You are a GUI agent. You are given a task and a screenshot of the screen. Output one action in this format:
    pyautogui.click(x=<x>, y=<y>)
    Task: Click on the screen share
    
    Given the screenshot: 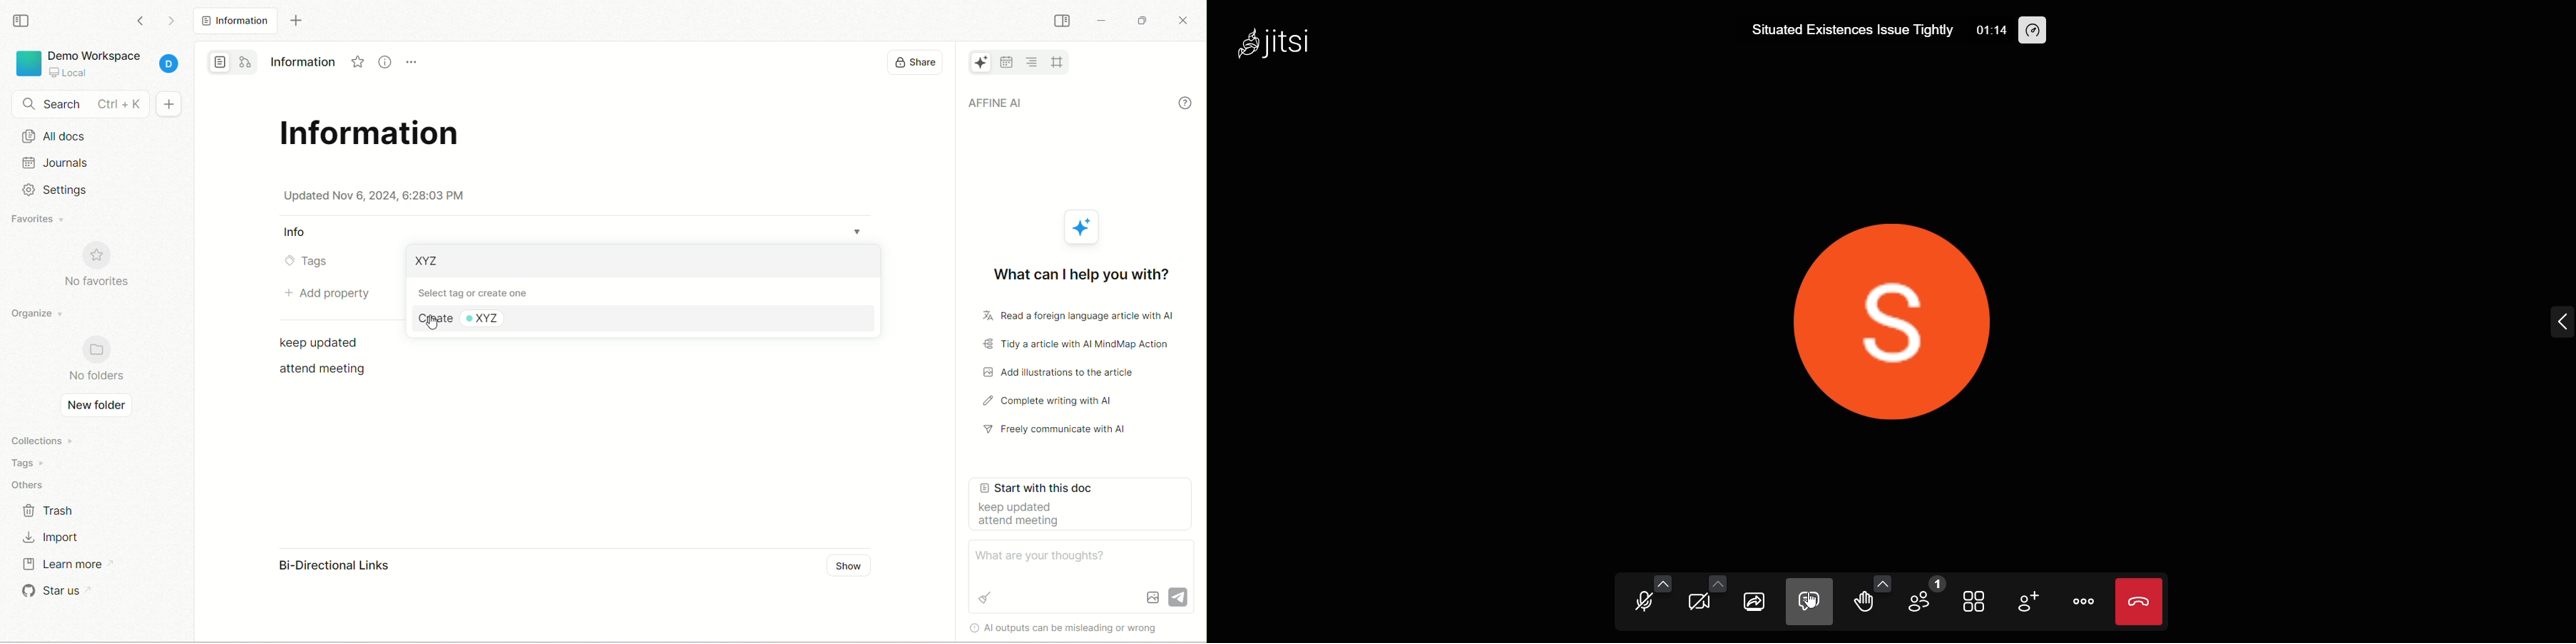 What is the action you would take?
    pyautogui.click(x=1756, y=602)
    